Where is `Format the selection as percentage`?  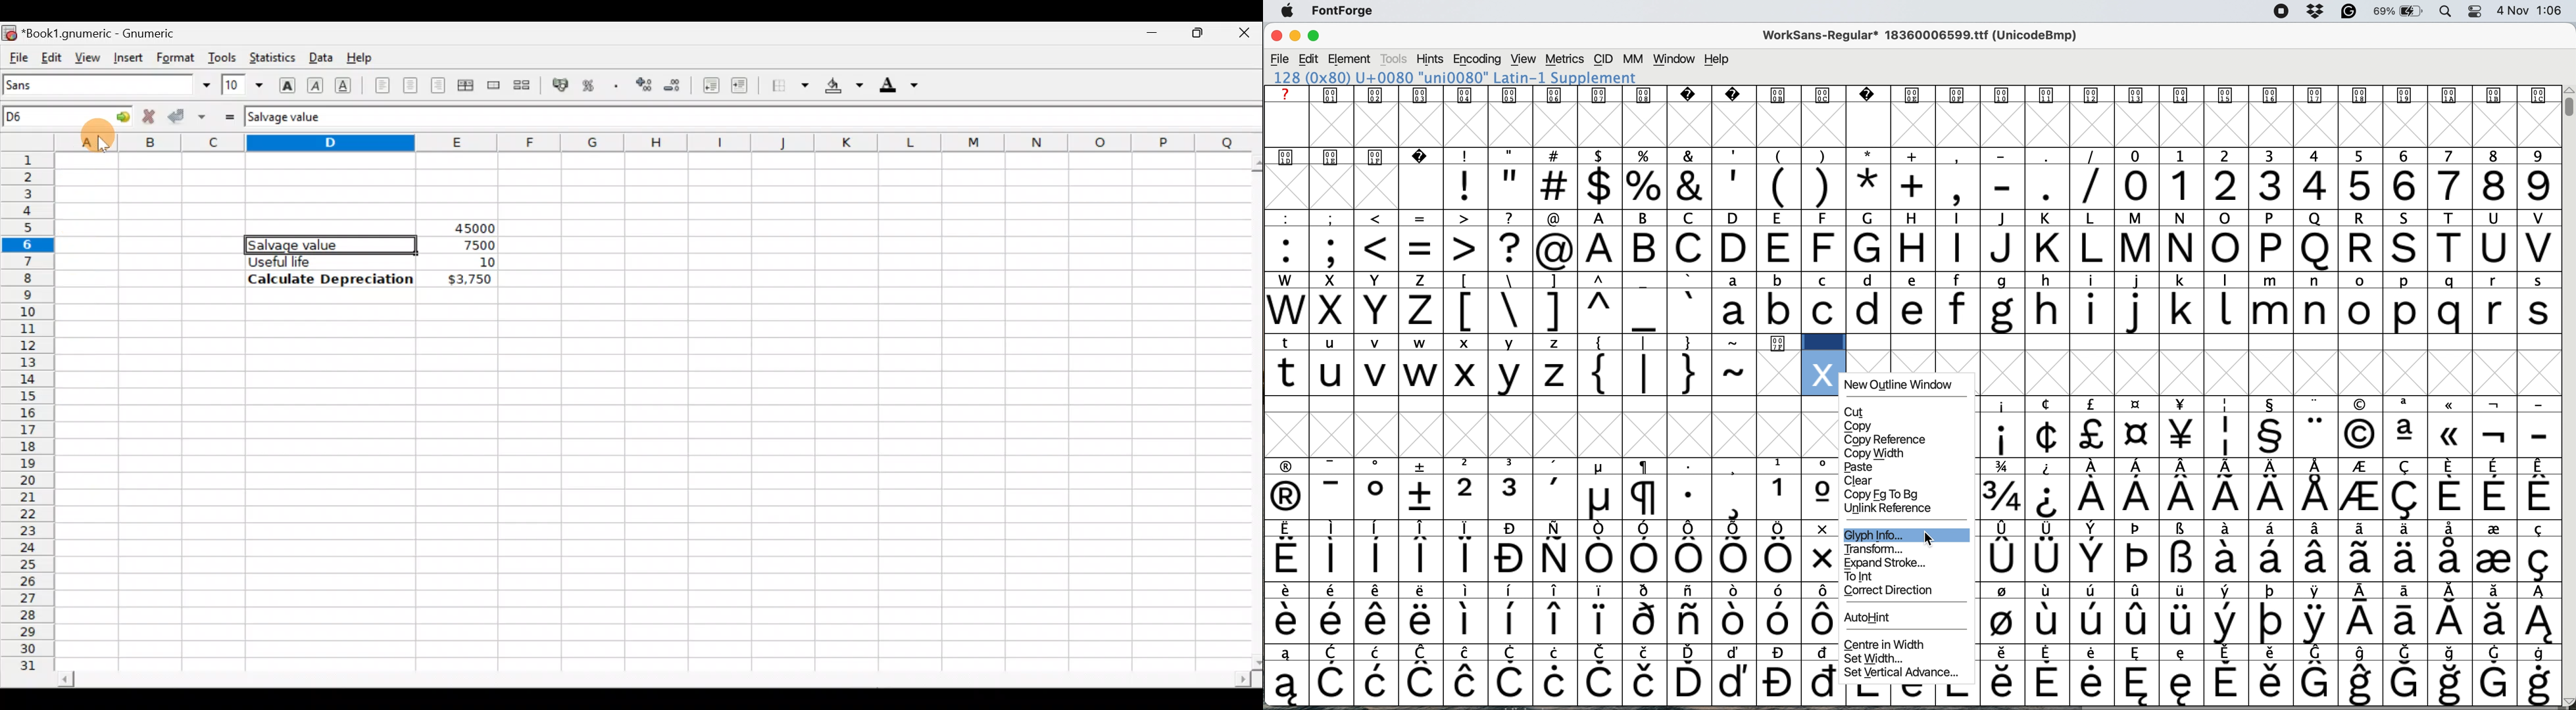
Format the selection as percentage is located at coordinates (591, 87).